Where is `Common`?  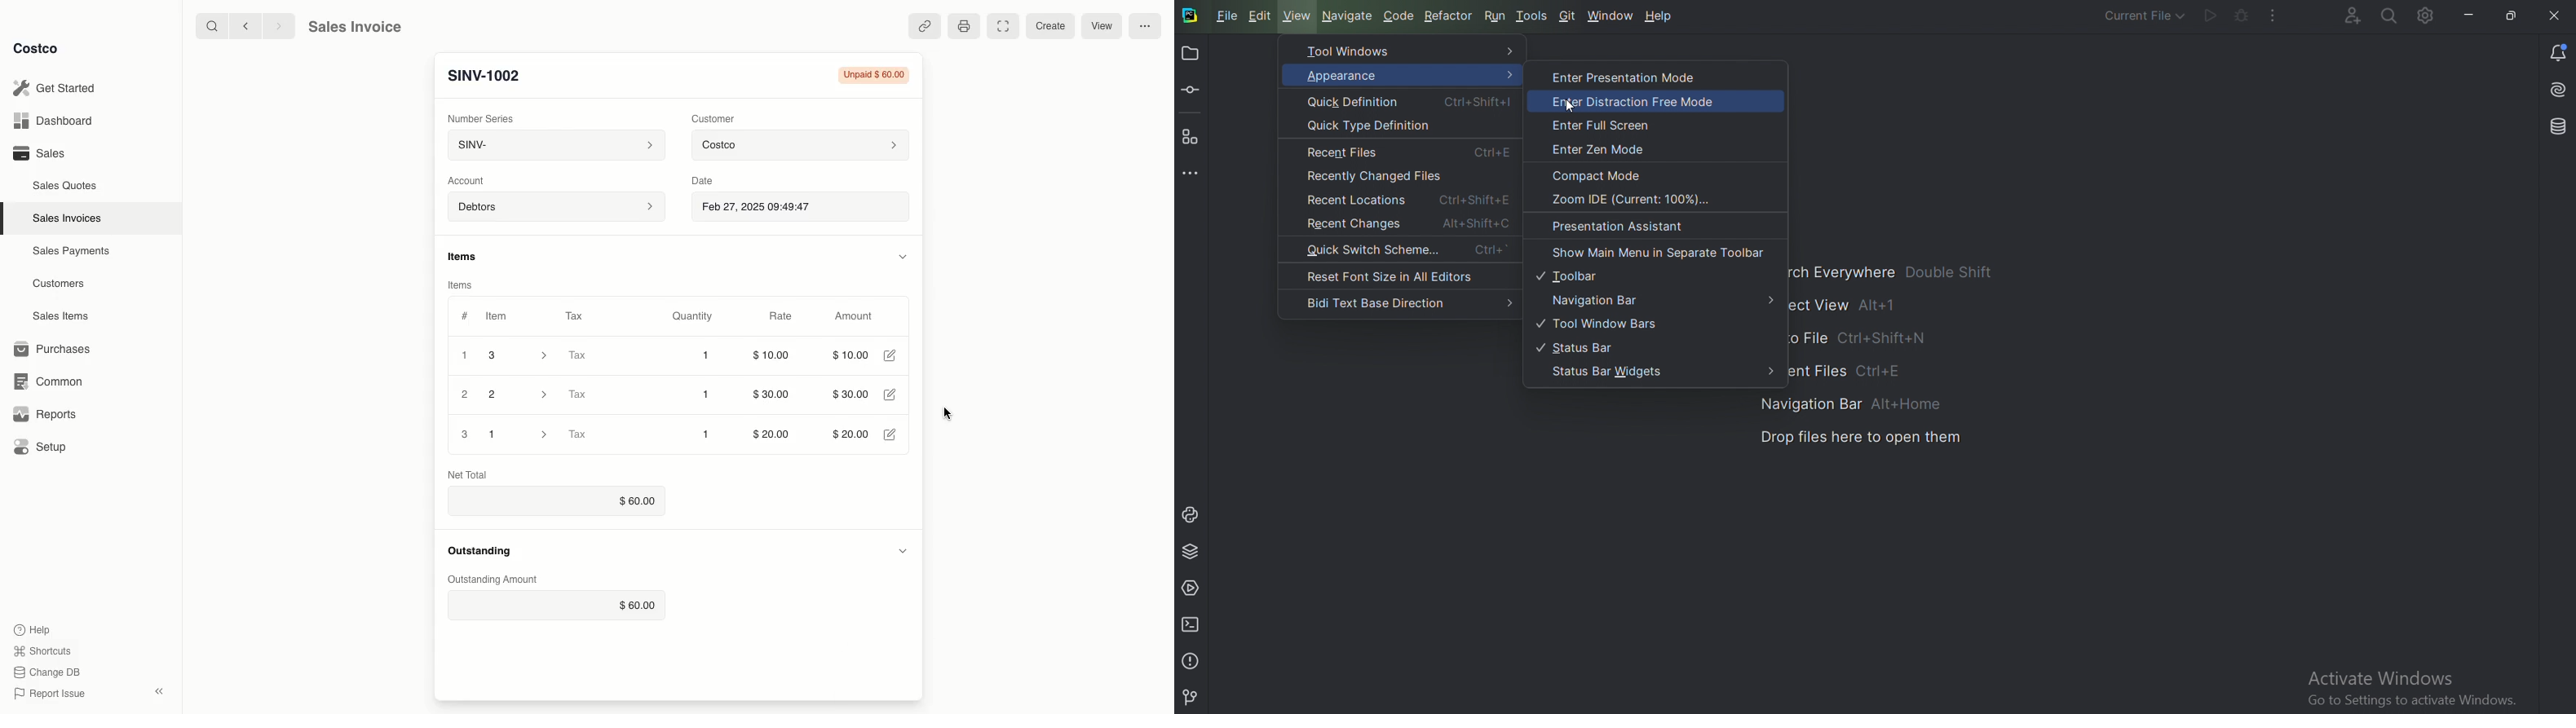
Common is located at coordinates (45, 380).